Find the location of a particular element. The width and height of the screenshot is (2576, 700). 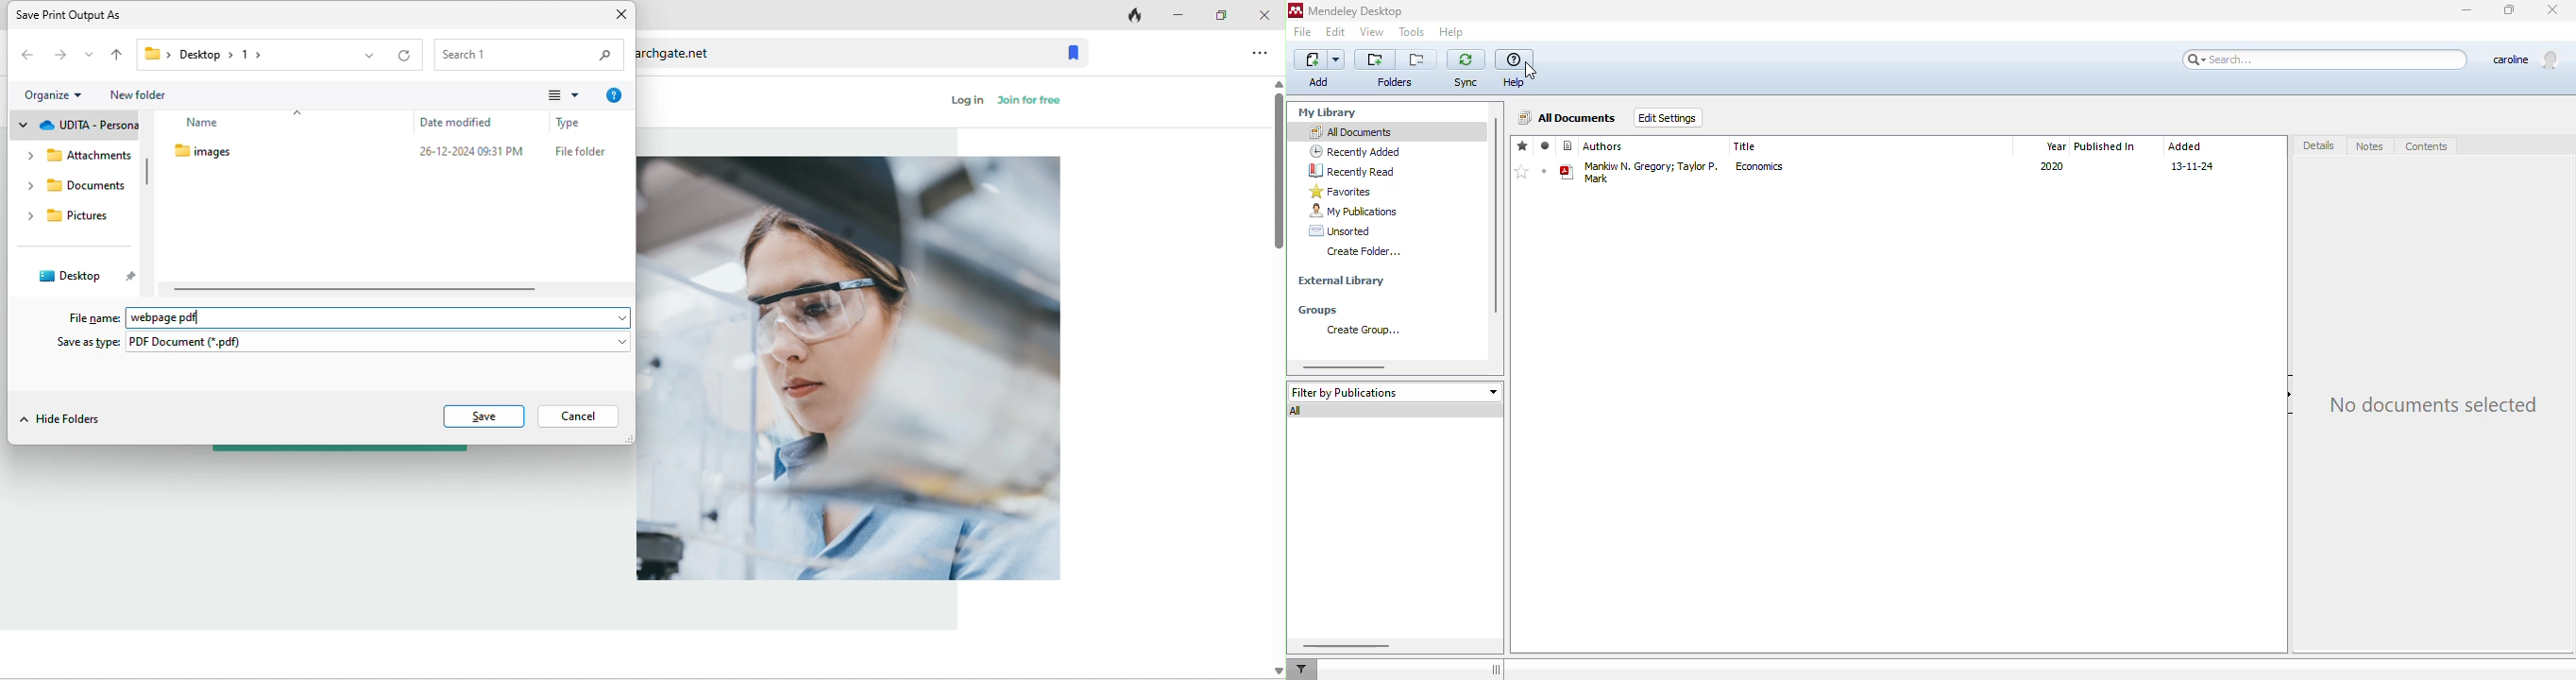

notes is located at coordinates (2368, 145).